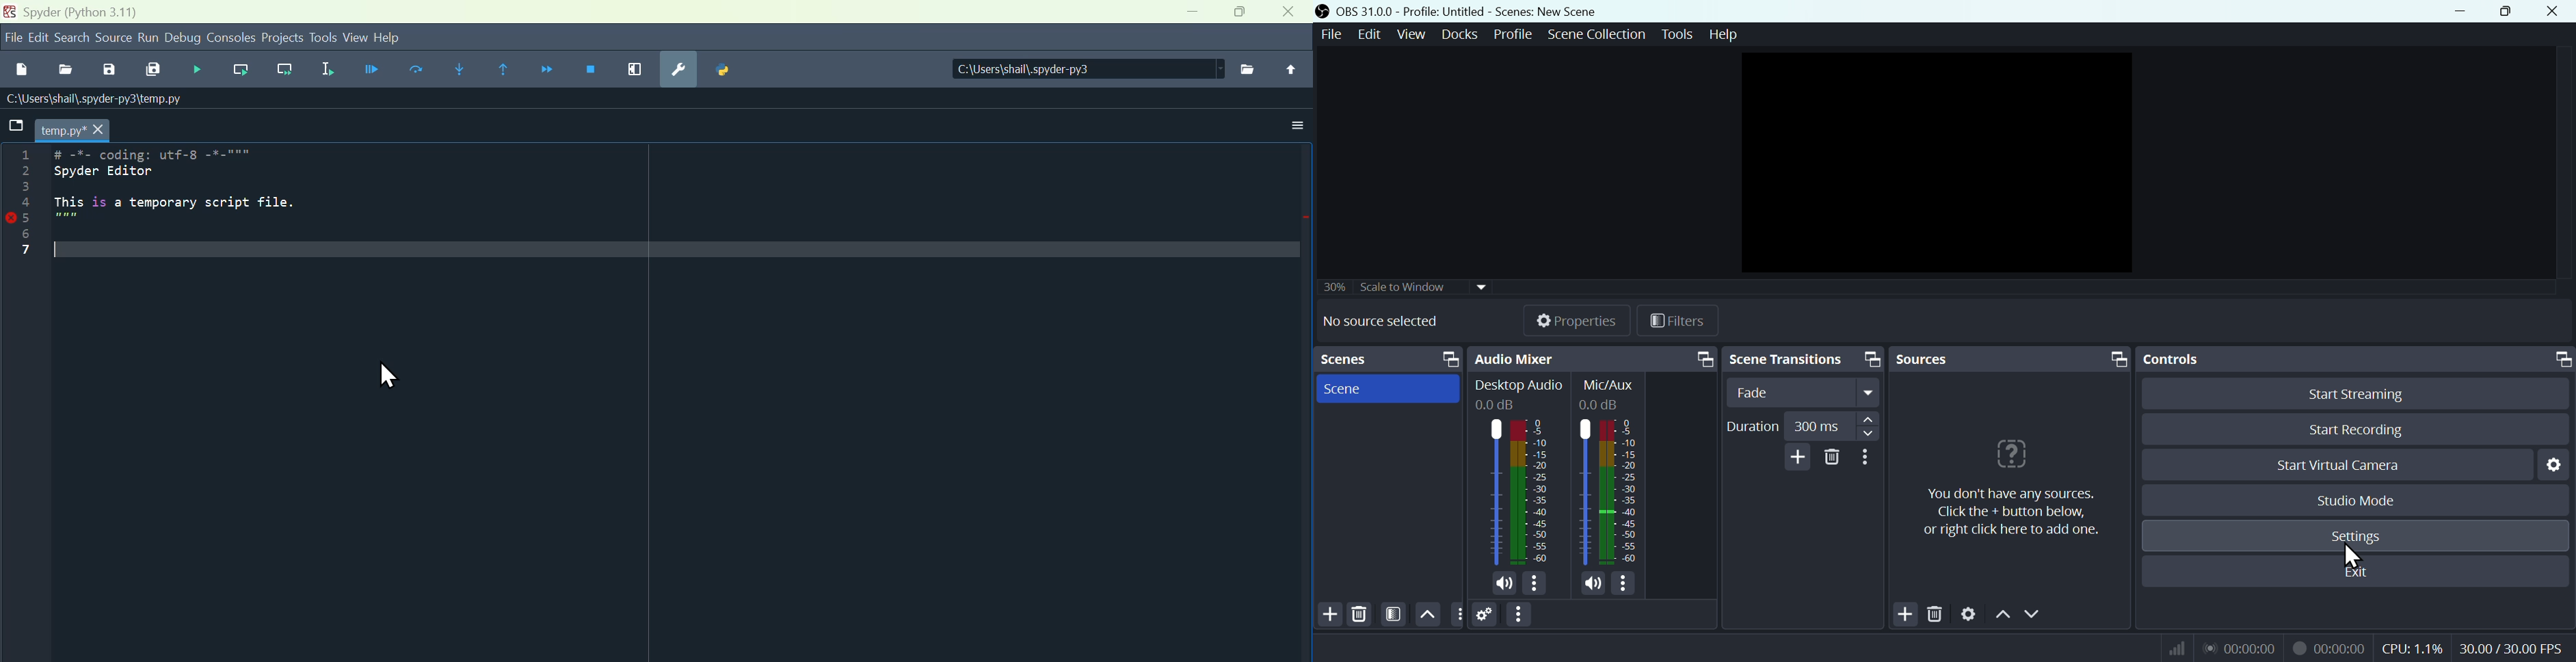  Describe the element at coordinates (1597, 359) in the screenshot. I see `Audio mixer` at that location.